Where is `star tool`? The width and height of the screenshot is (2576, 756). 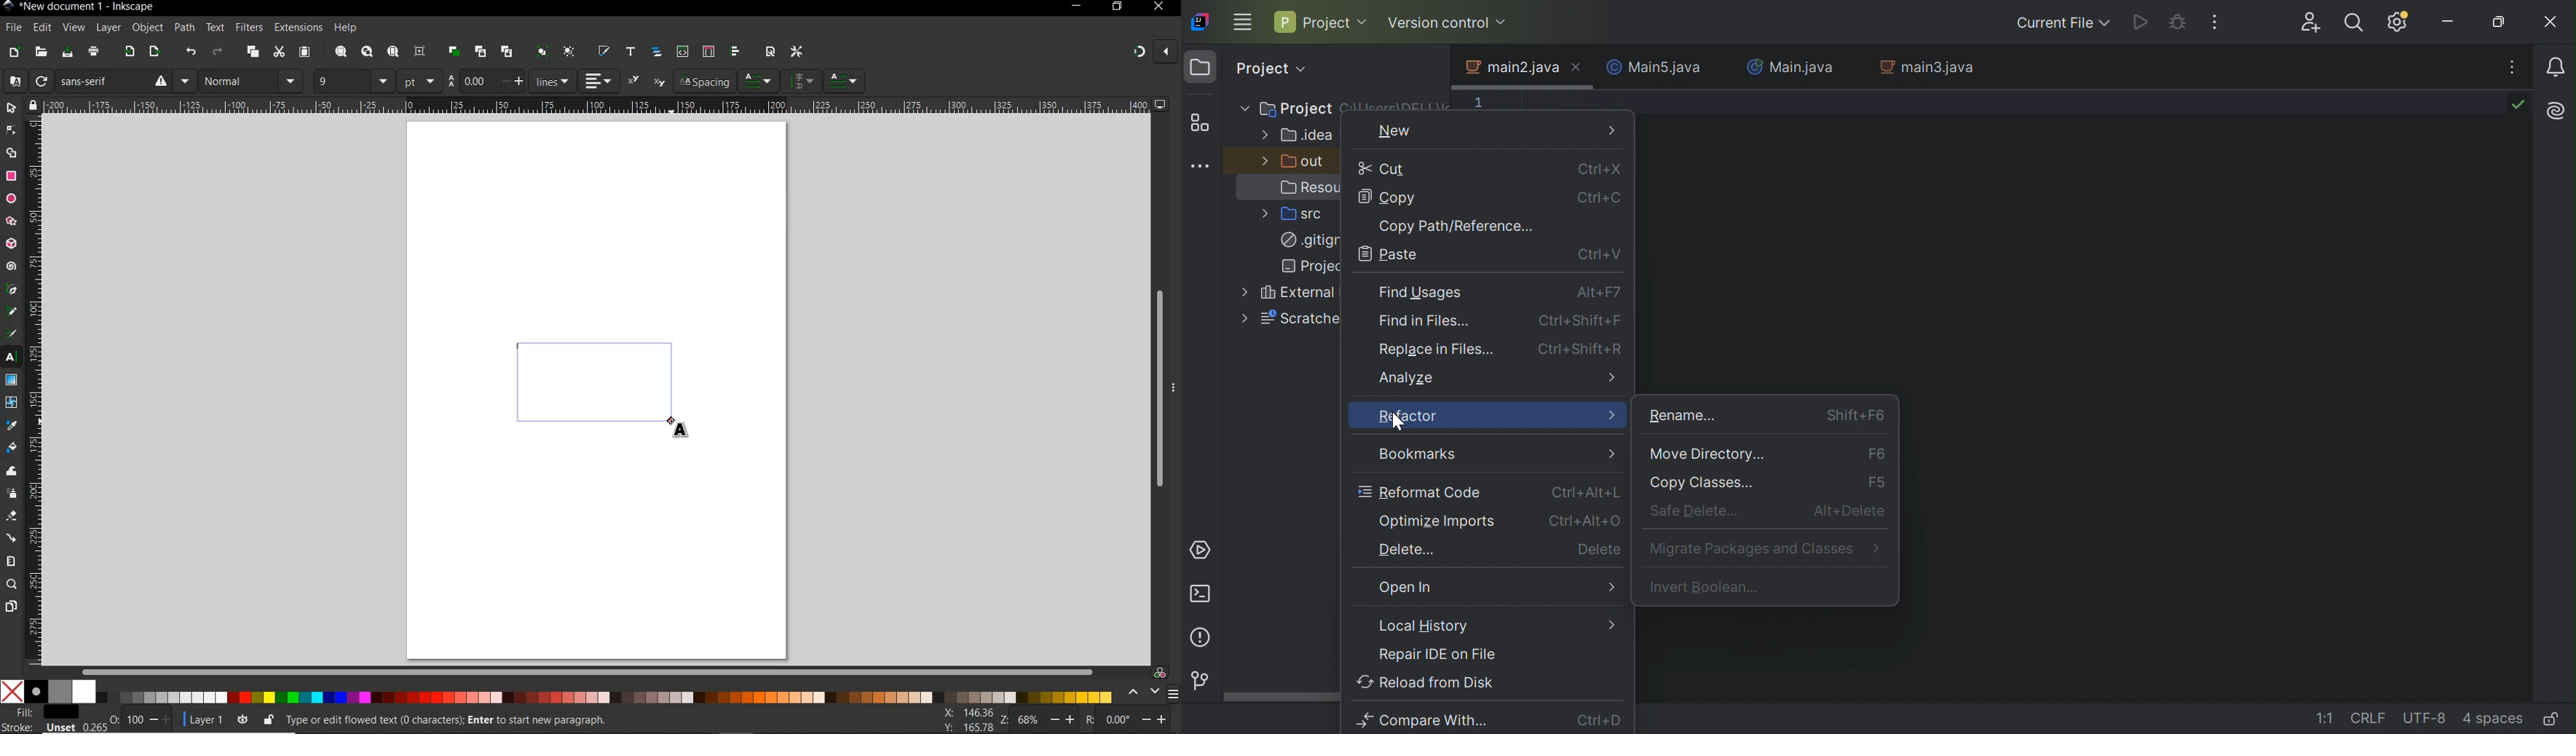 star tool is located at coordinates (11, 222).